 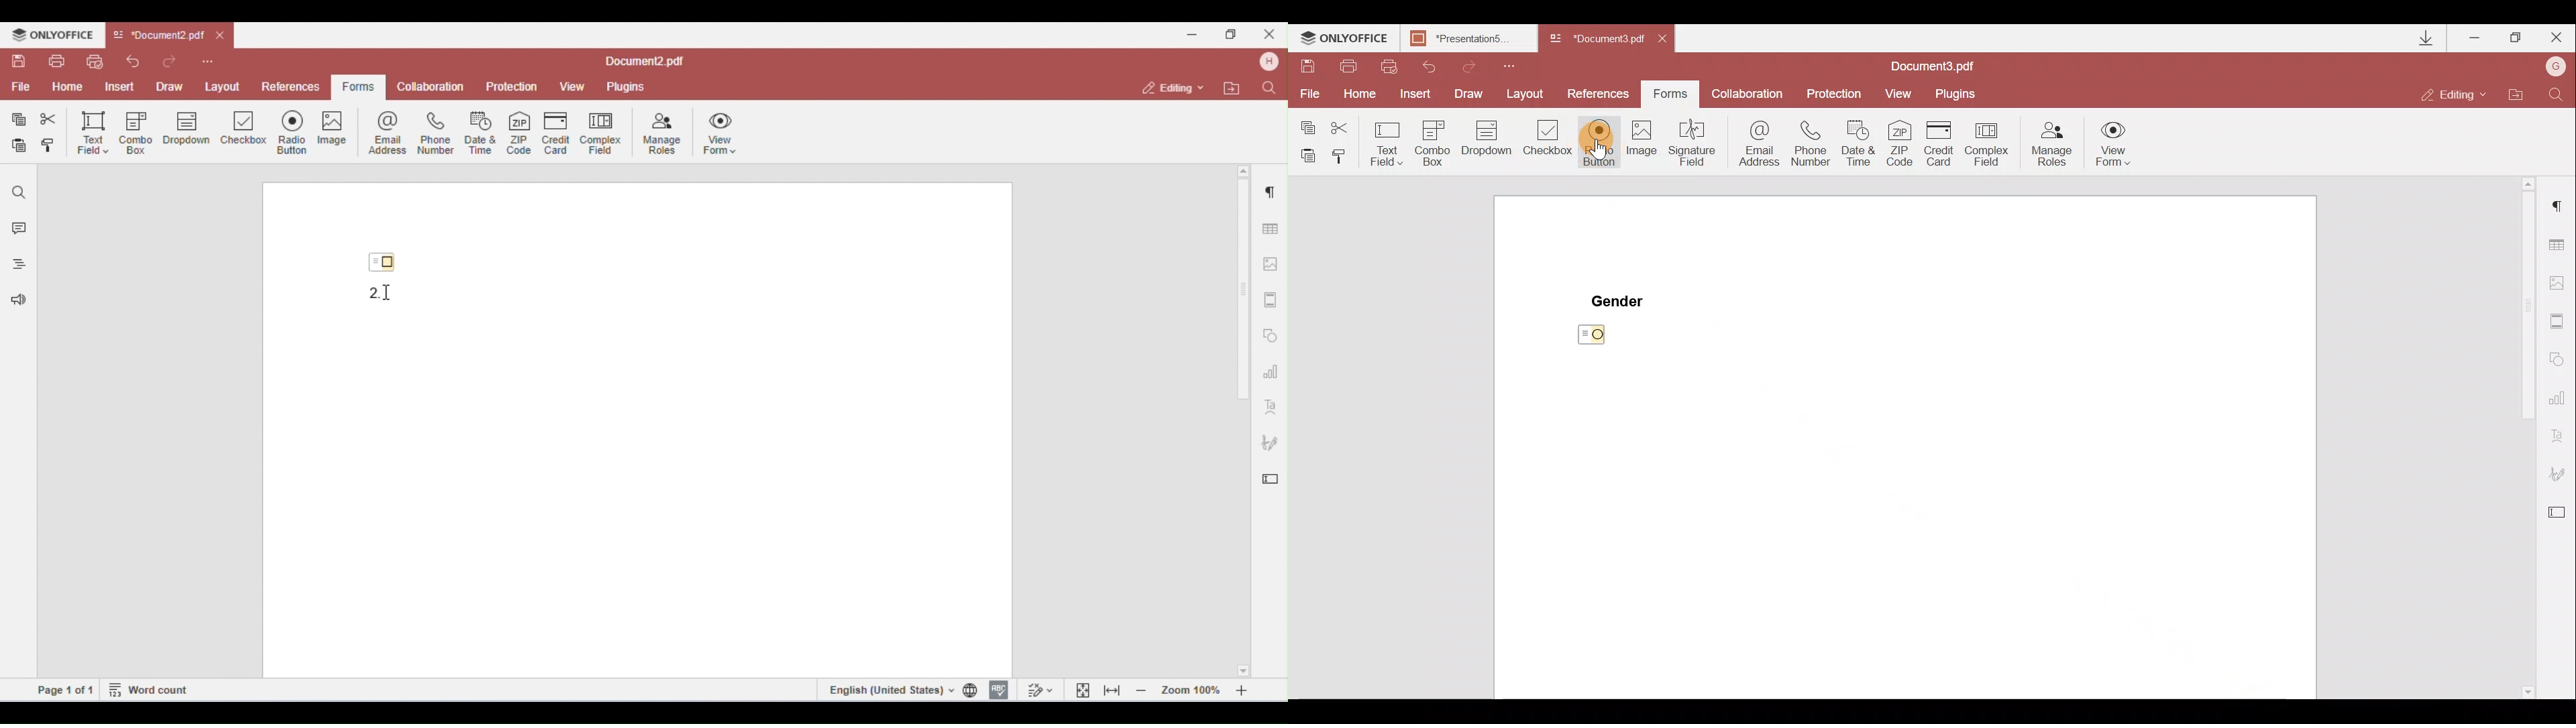 I want to click on Headers & footers settings, so click(x=2559, y=323).